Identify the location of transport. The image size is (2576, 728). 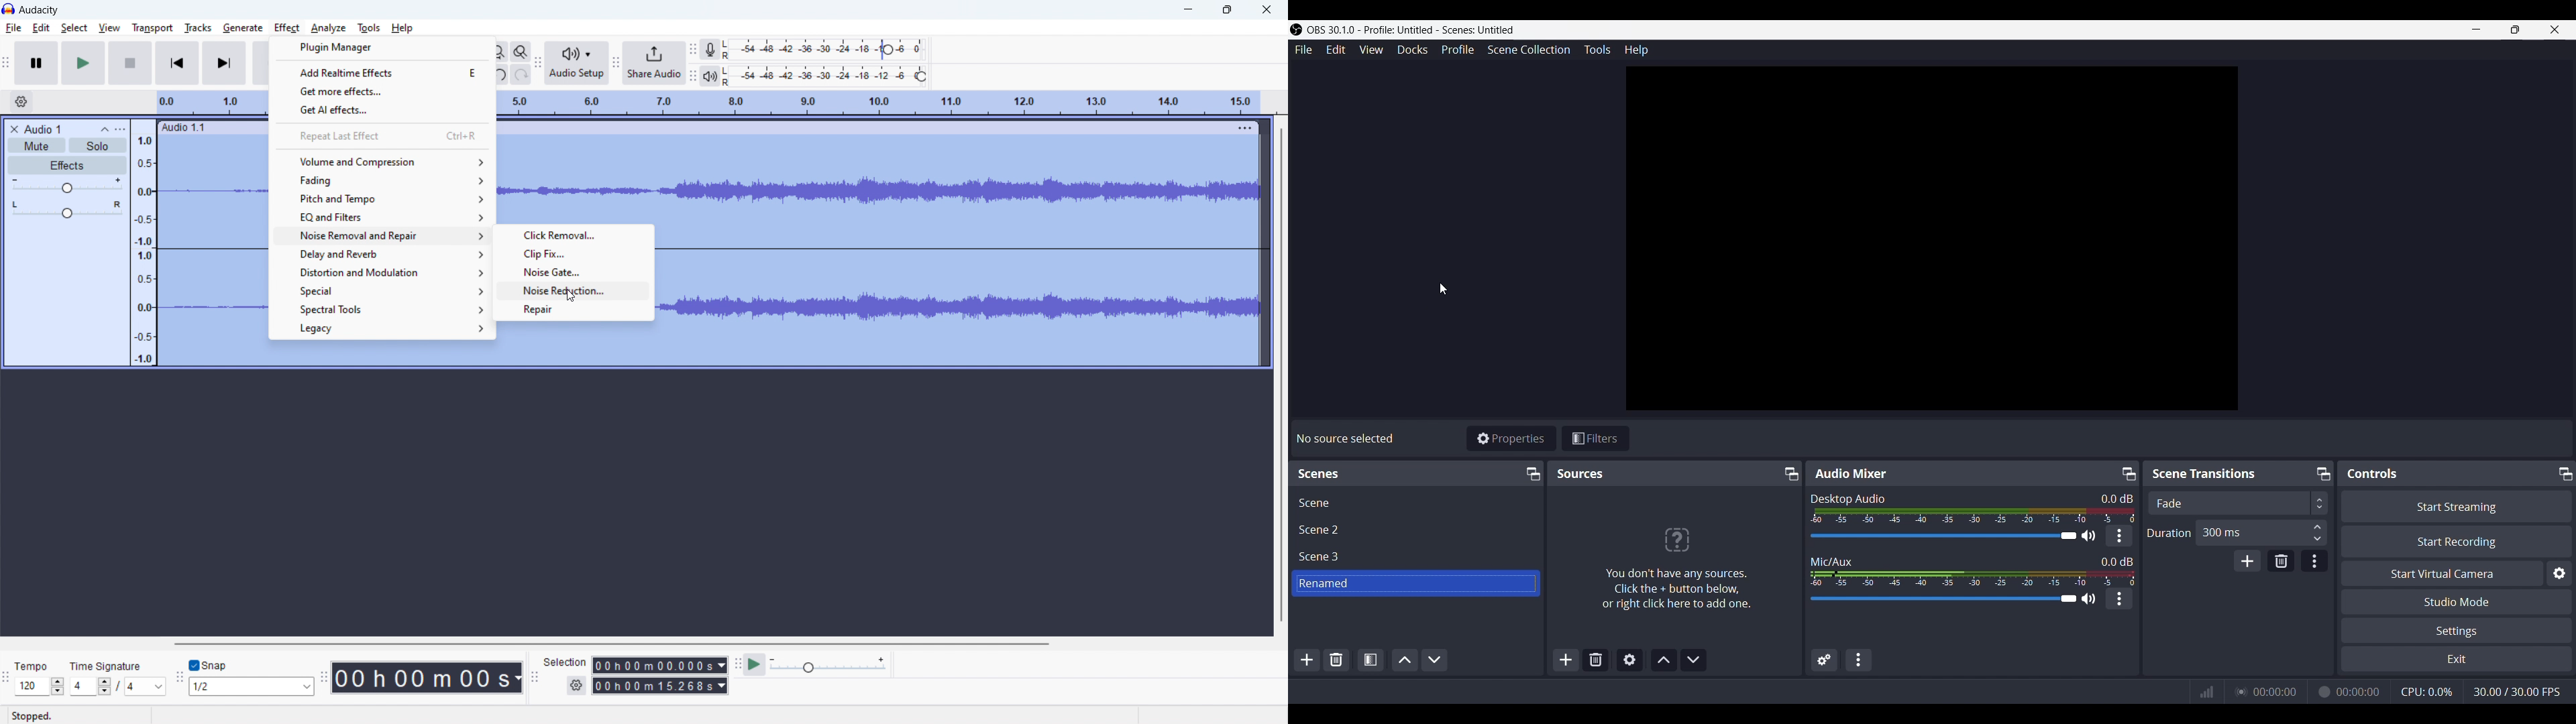
(152, 29).